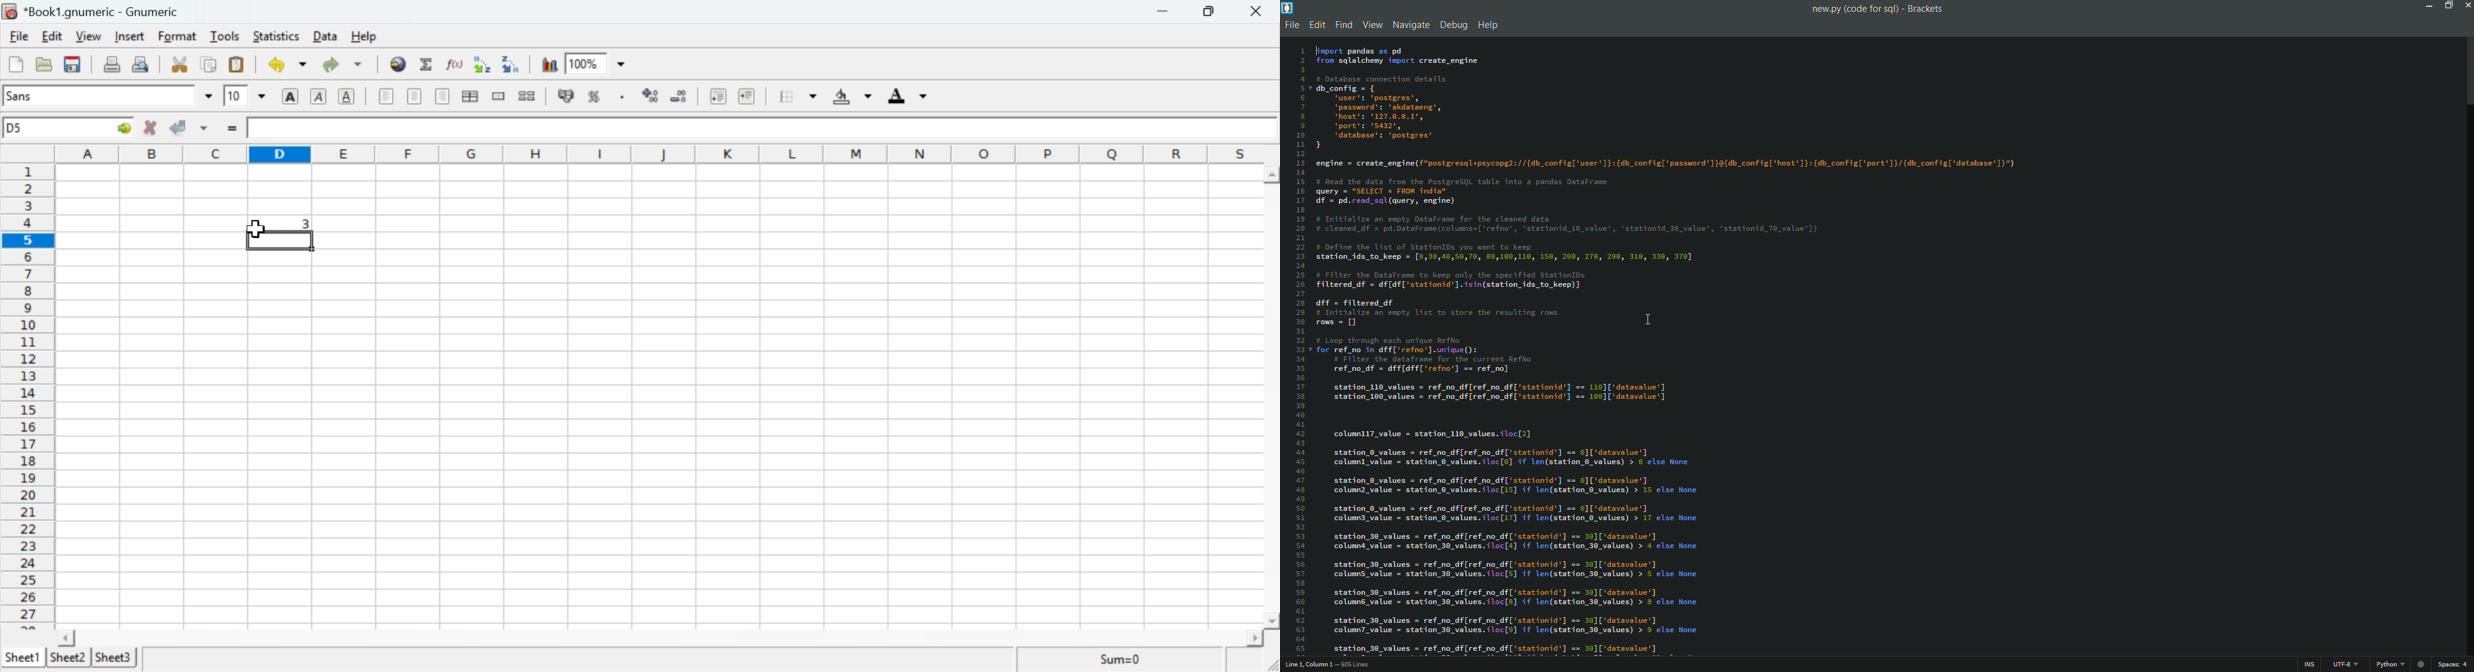 The image size is (2492, 672). What do you see at coordinates (756, 129) in the screenshot?
I see `Contents of  the active cell` at bounding box center [756, 129].